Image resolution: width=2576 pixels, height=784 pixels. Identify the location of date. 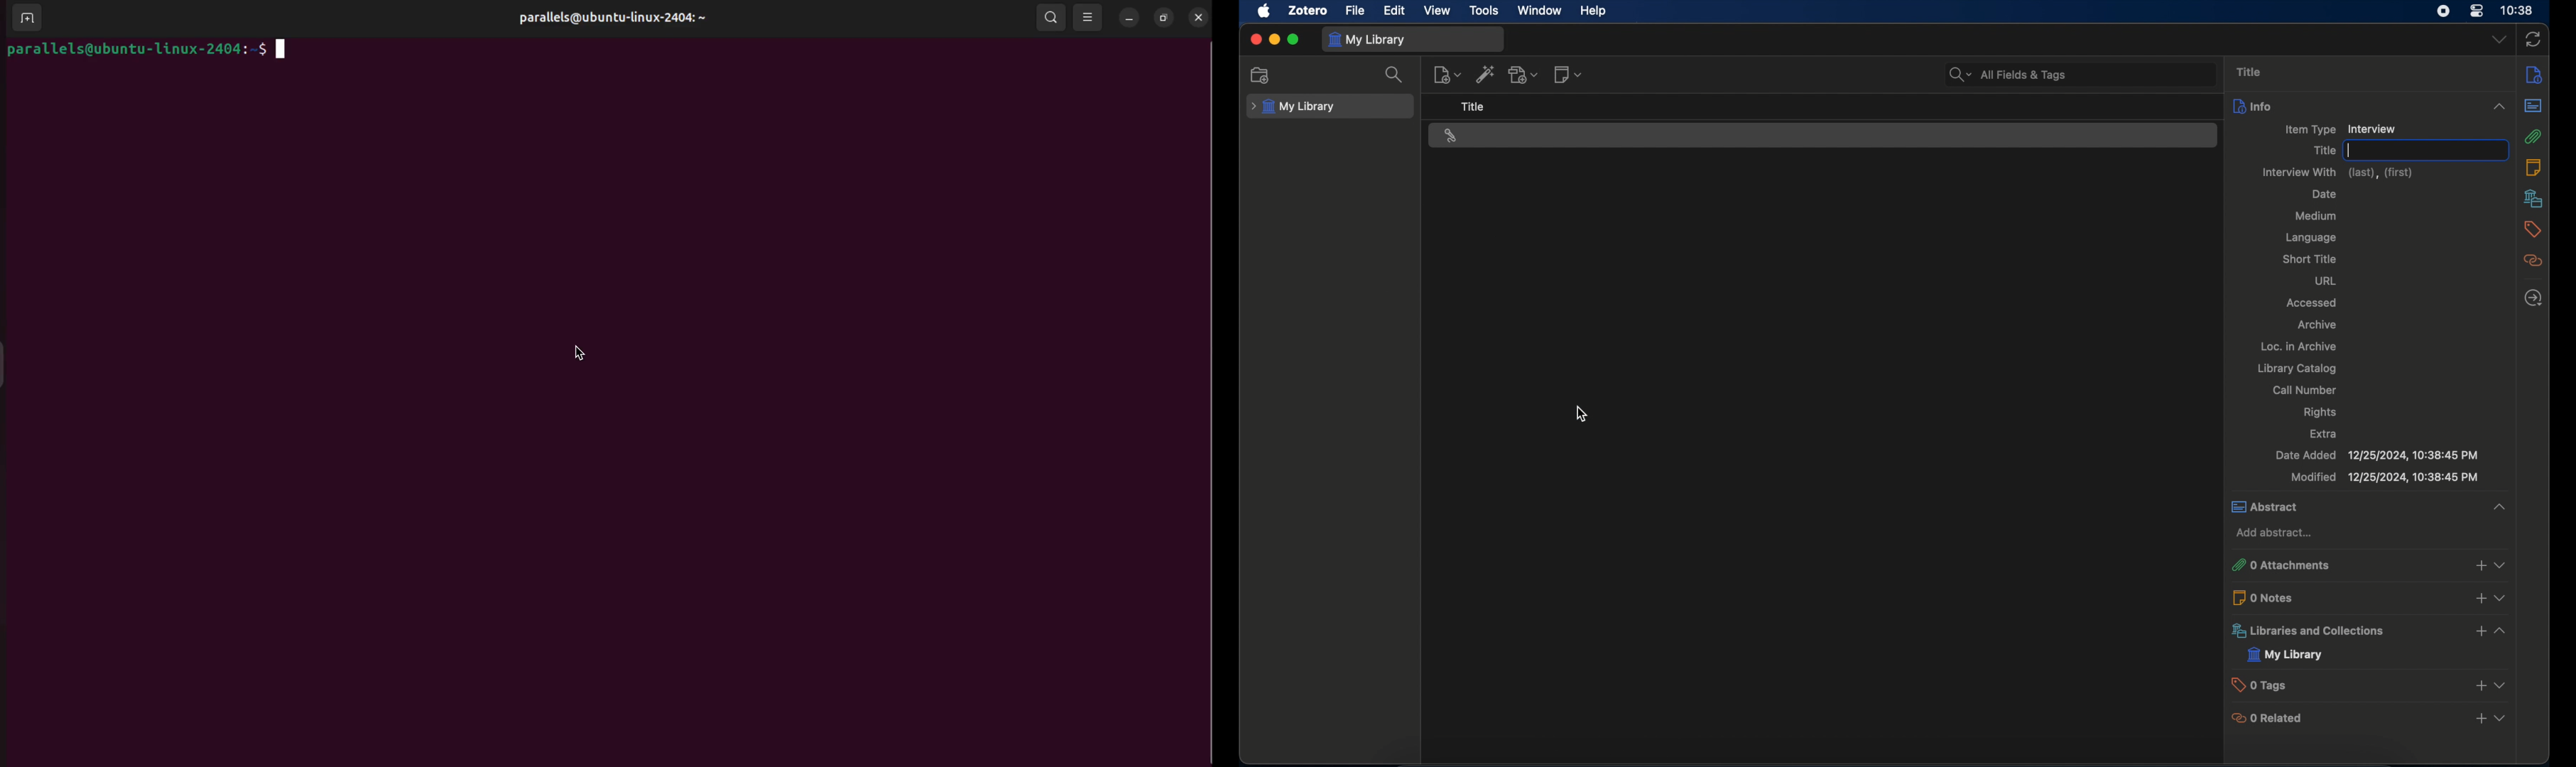
(2325, 194).